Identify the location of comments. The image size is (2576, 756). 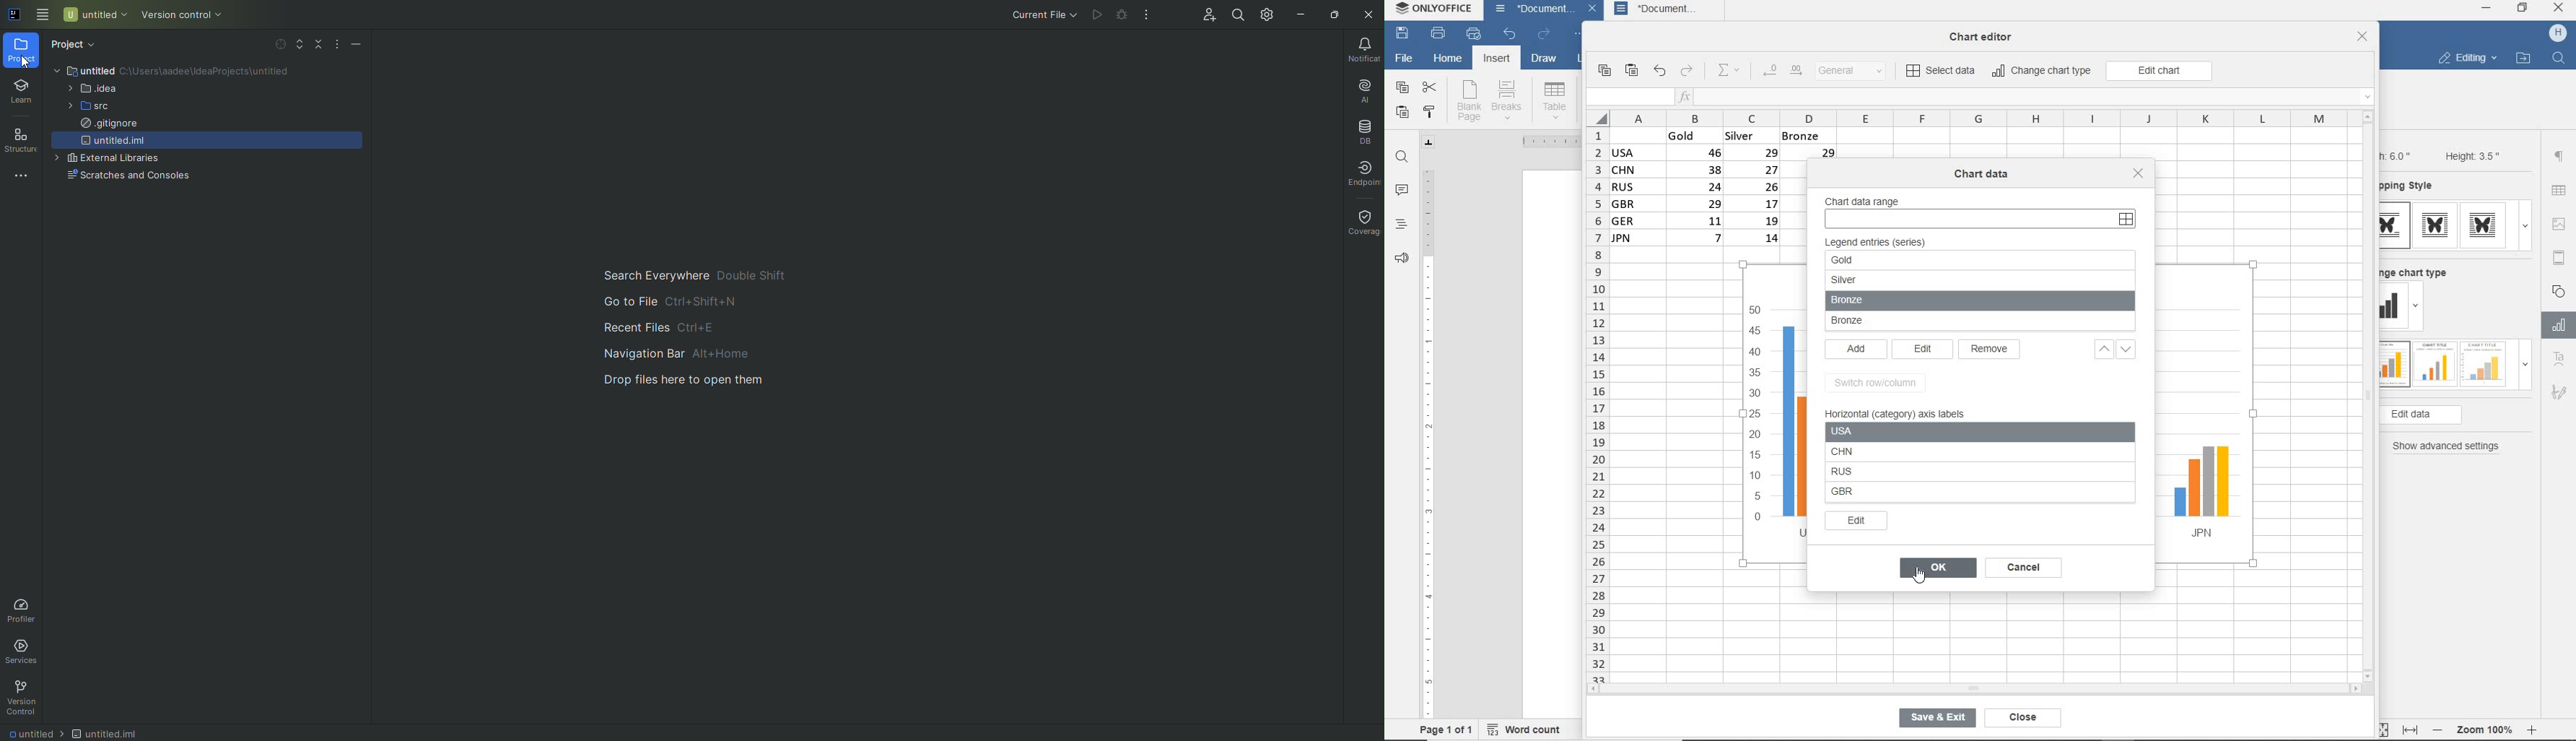
(1402, 192).